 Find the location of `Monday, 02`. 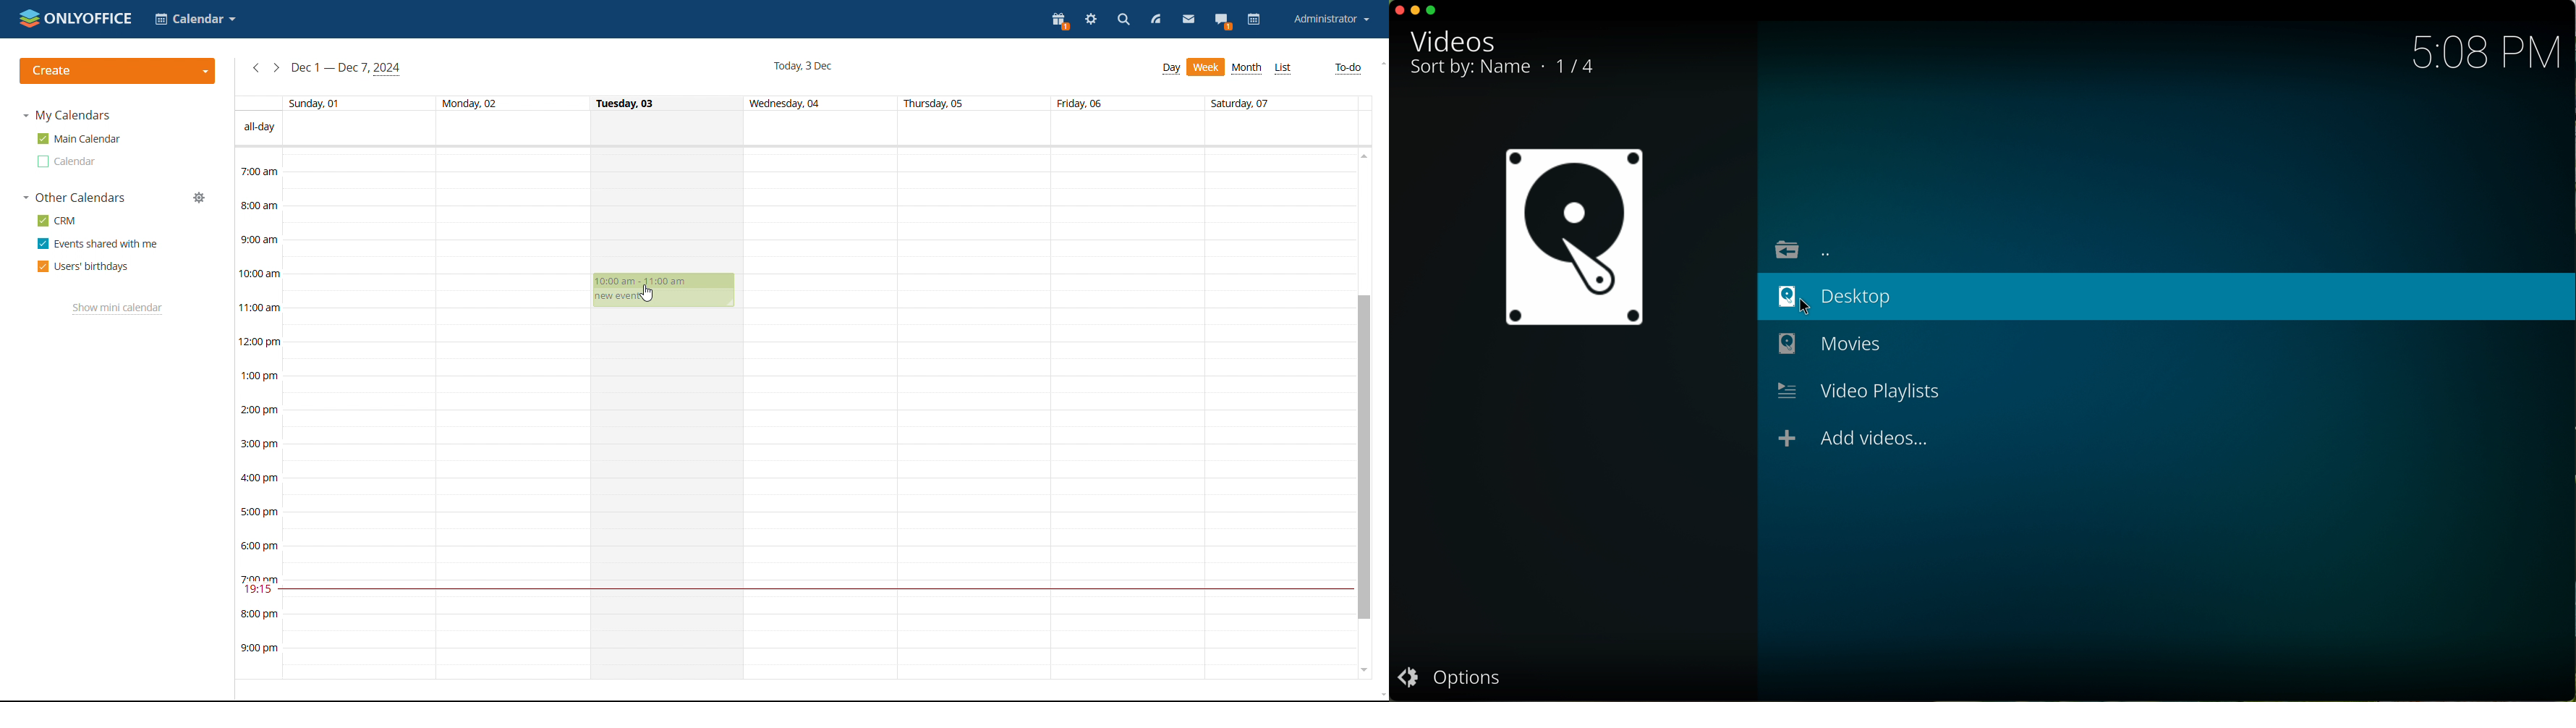

Monday, 02 is located at coordinates (469, 102).